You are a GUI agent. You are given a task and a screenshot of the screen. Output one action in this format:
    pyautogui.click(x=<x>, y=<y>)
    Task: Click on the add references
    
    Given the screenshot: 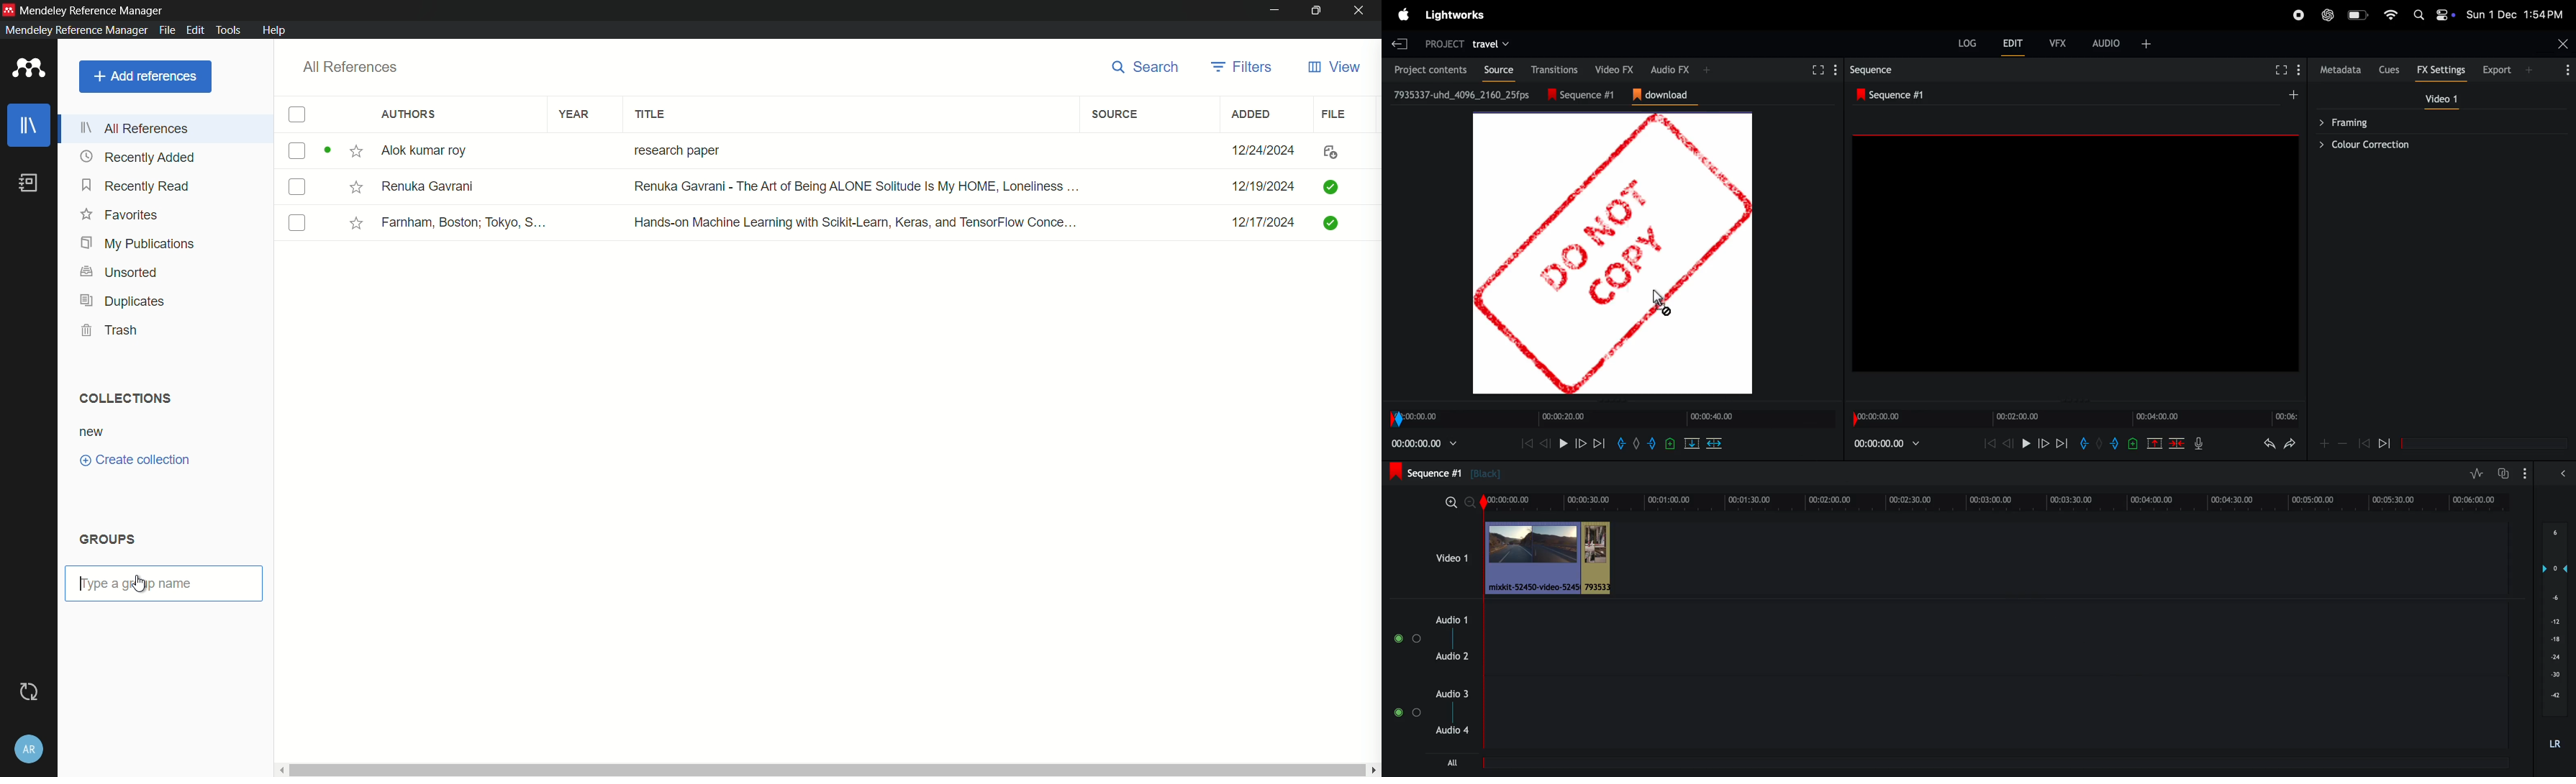 What is the action you would take?
    pyautogui.click(x=145, y=76)
    